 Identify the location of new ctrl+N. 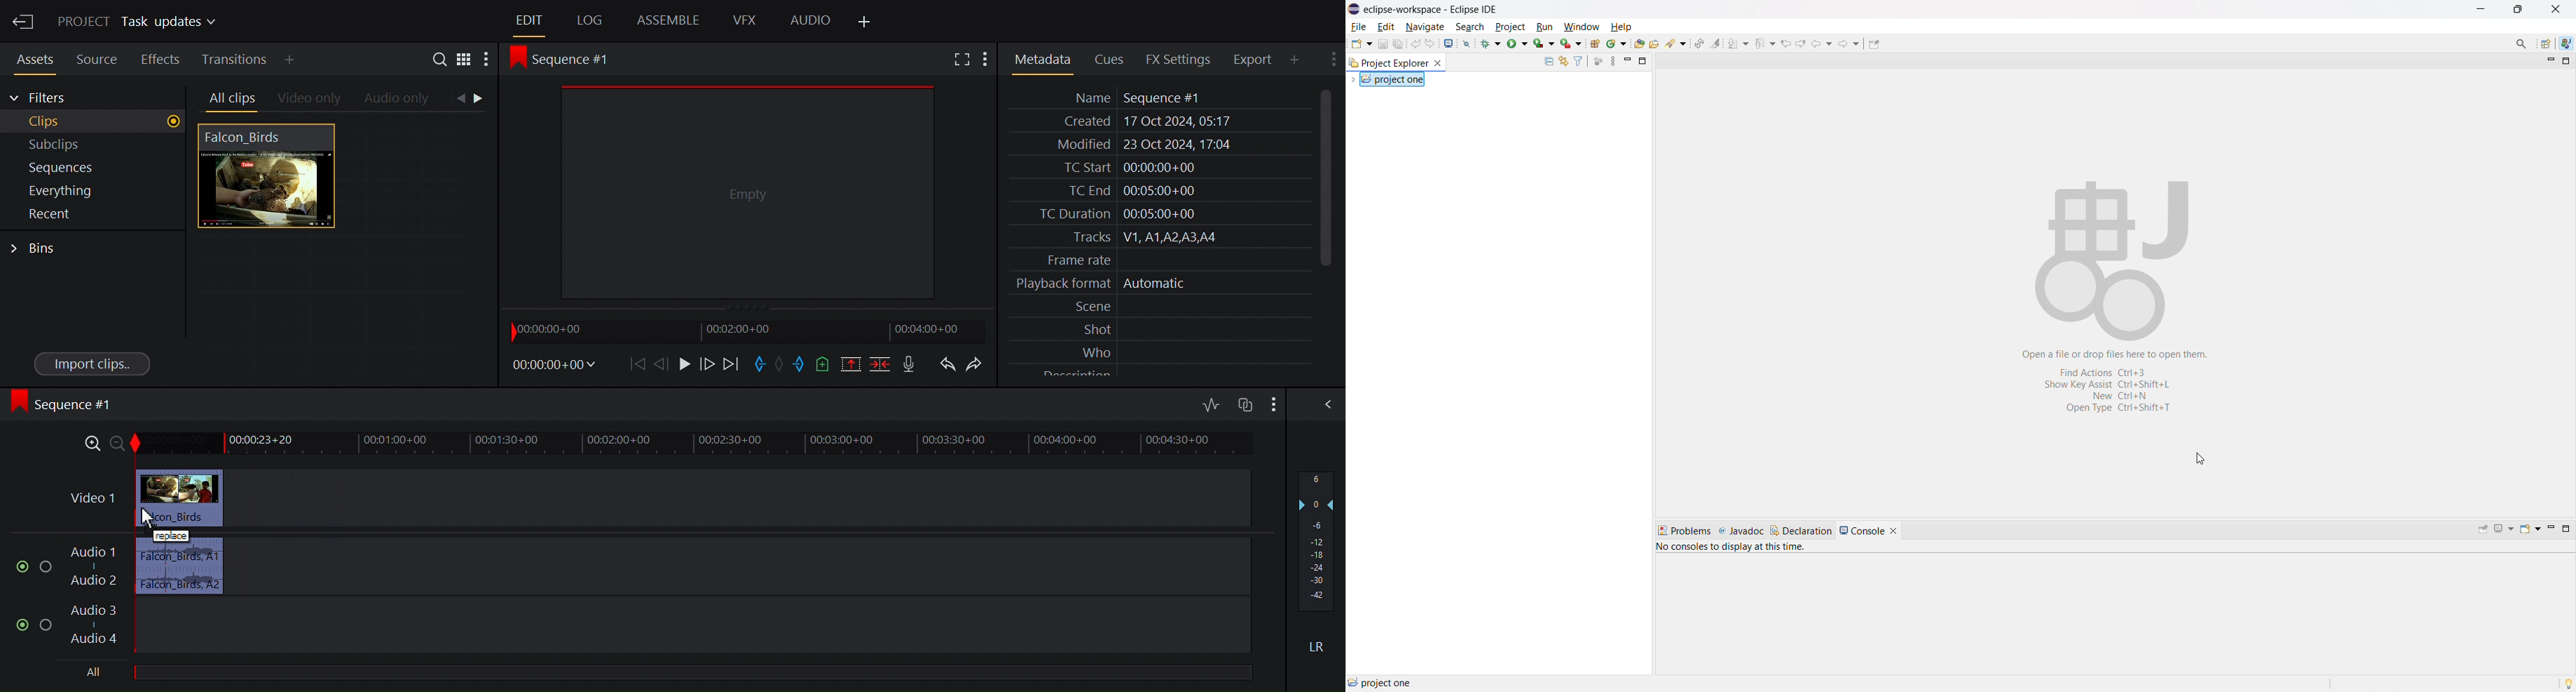
(2113, 397).